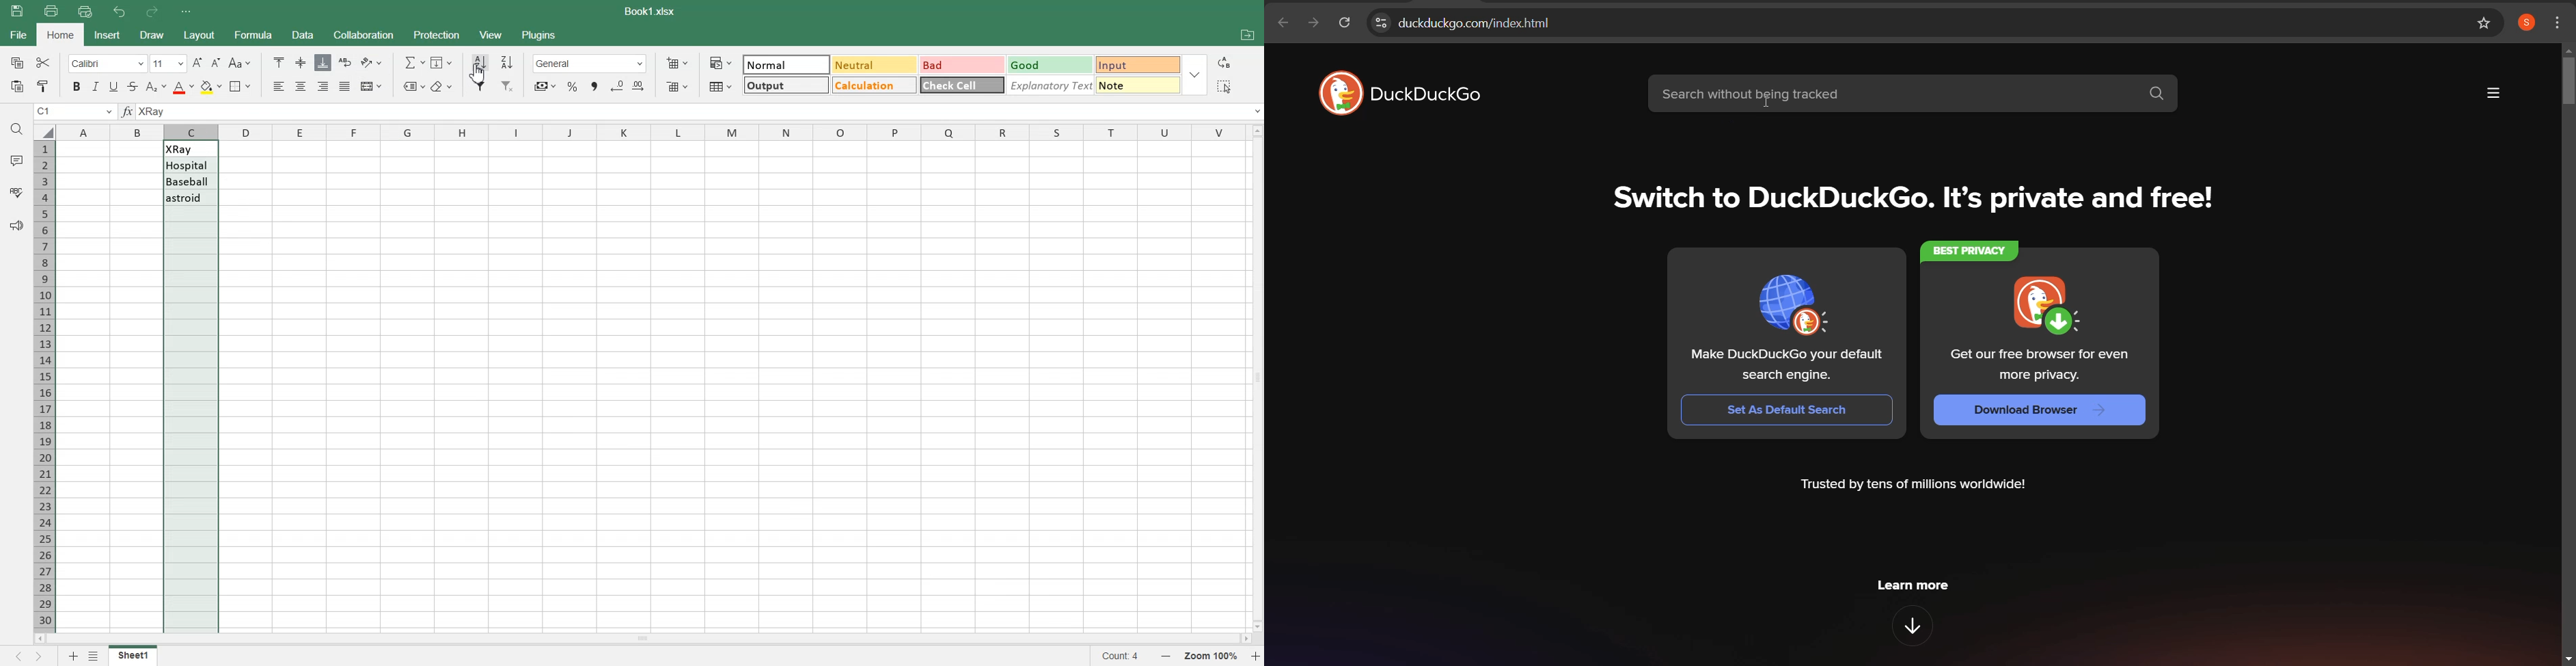 The image size is (2576, 672). I want to click on Home, so click(62, 35).